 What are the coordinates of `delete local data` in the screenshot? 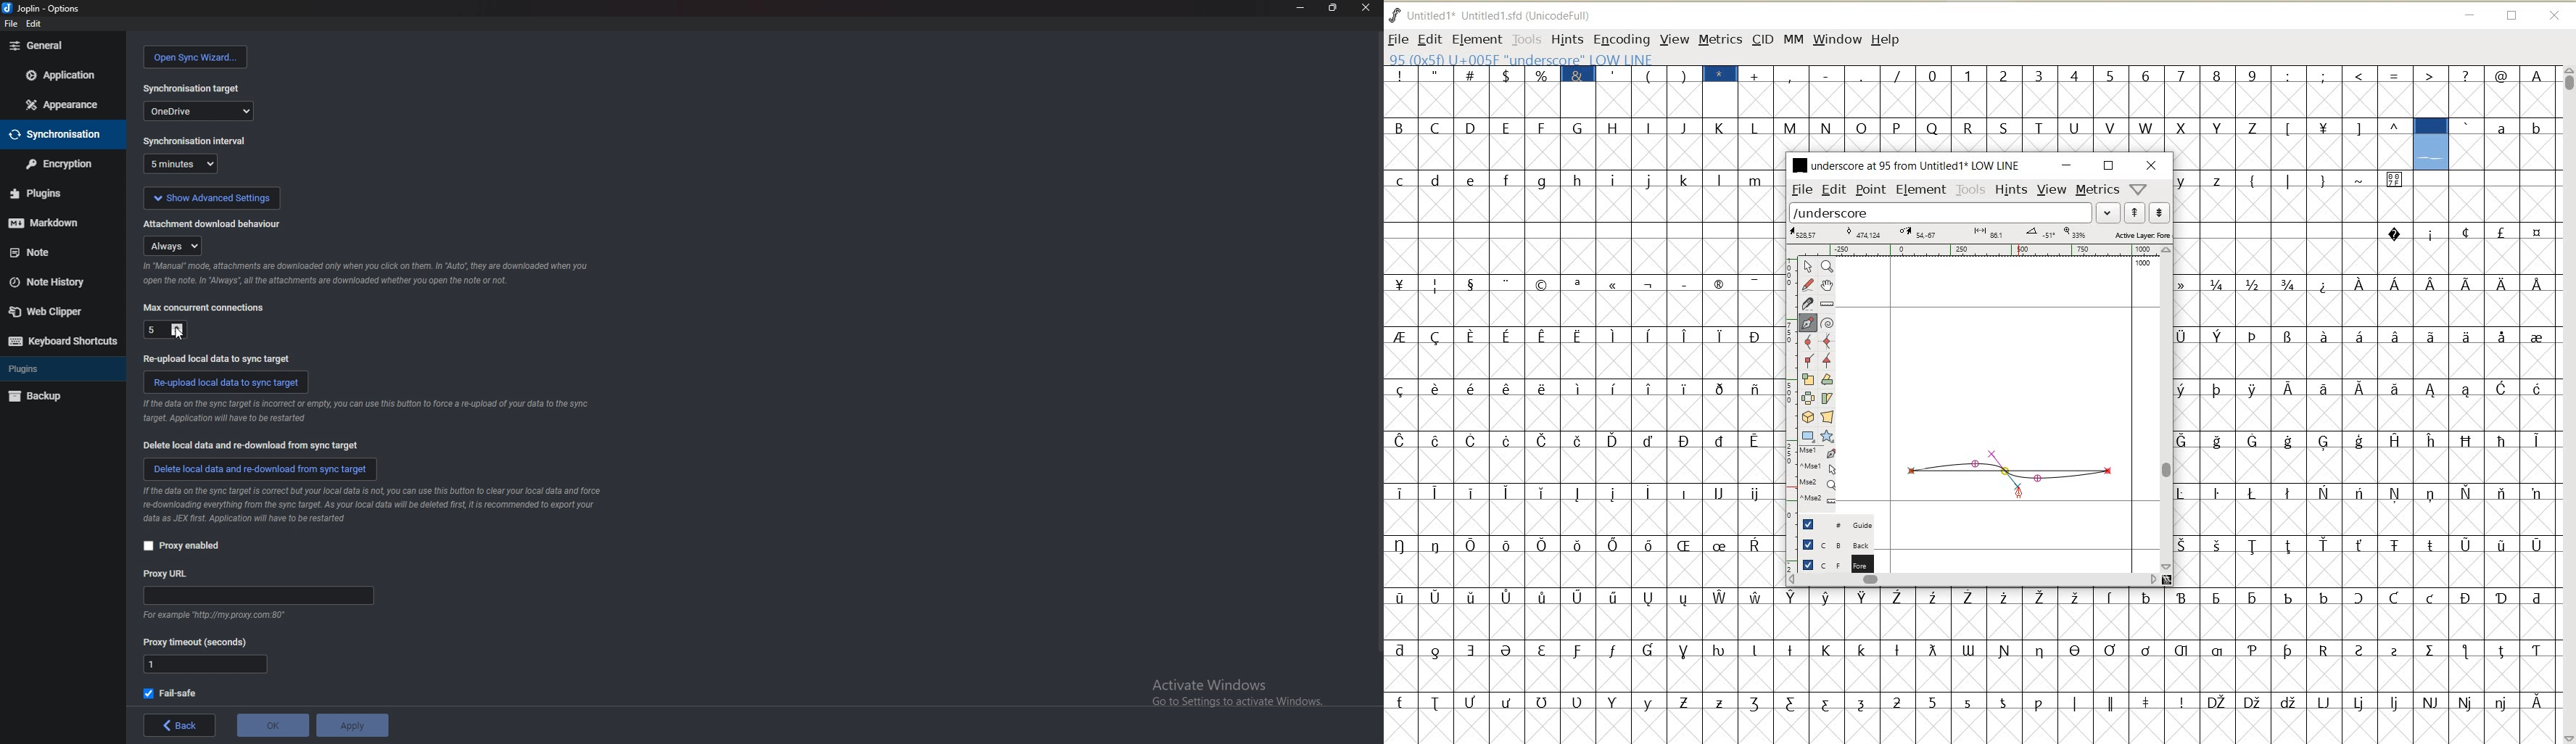 It's located at (247, 444).